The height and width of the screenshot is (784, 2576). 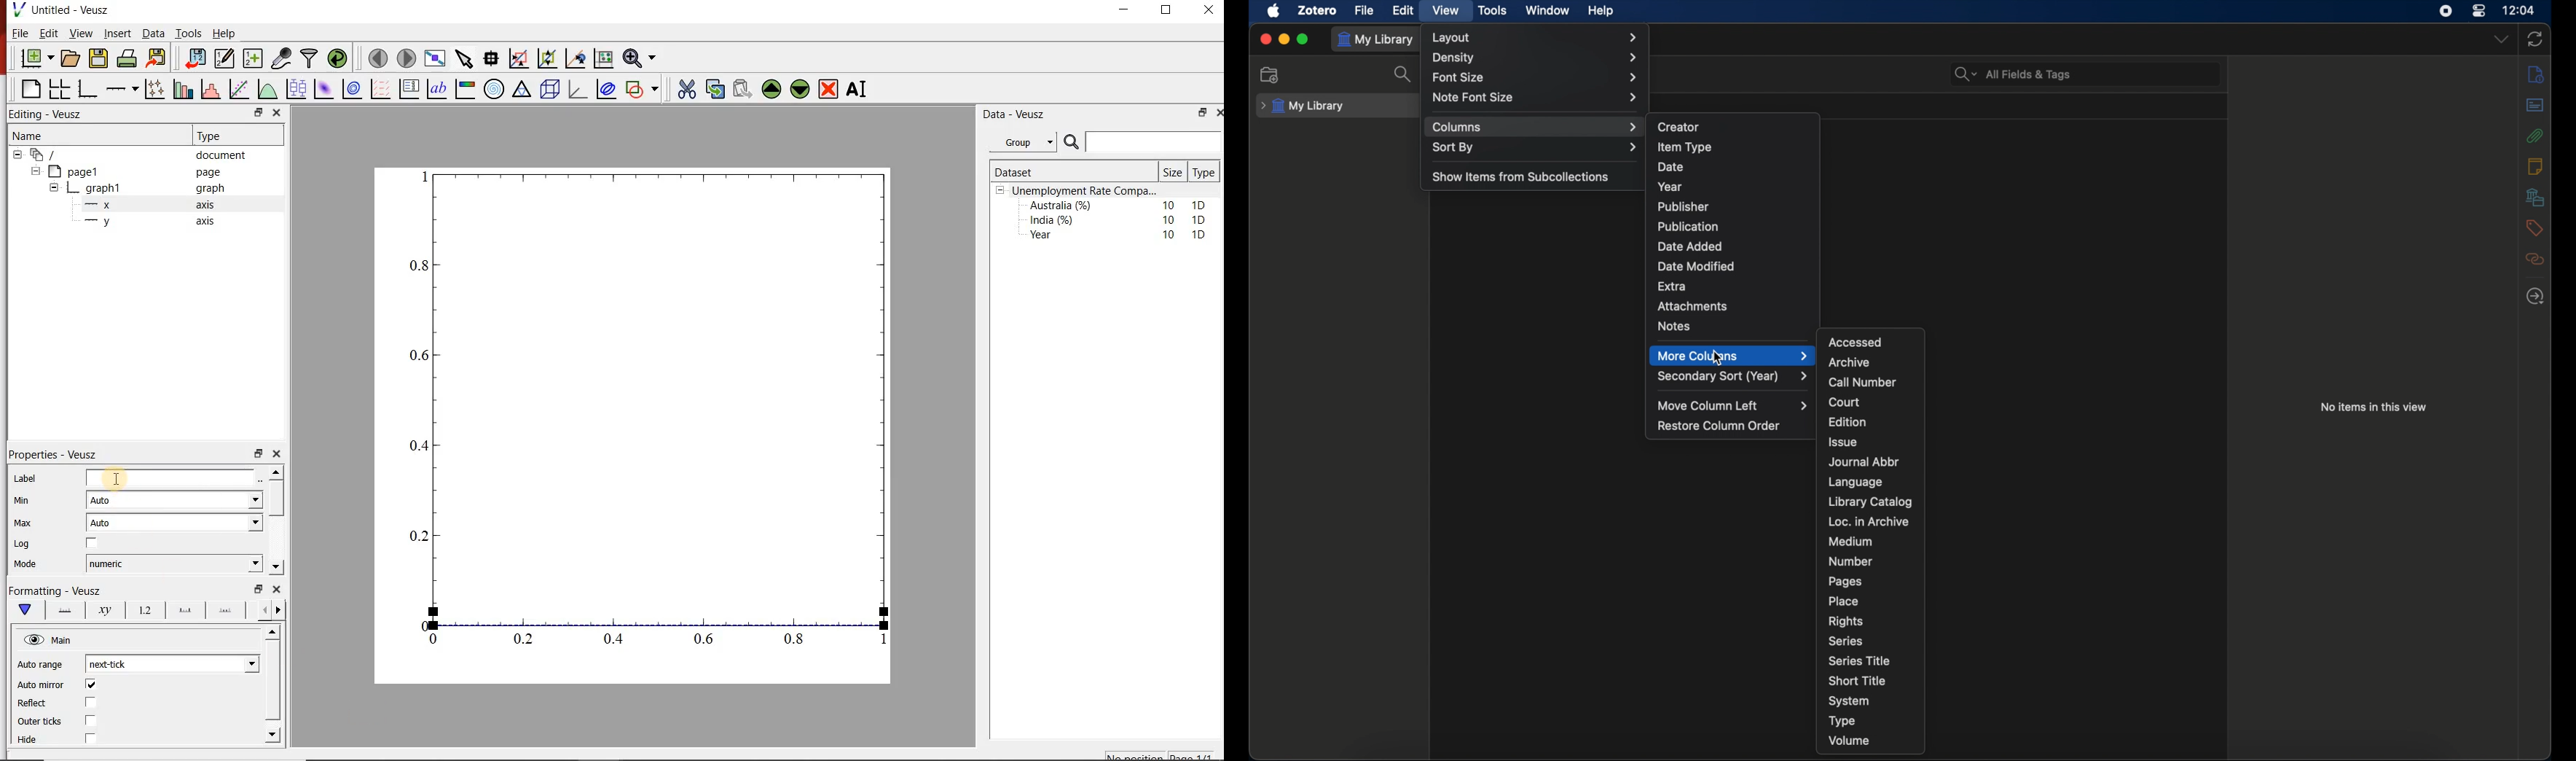 I want to click on collapse, so click(x=17, y=155).